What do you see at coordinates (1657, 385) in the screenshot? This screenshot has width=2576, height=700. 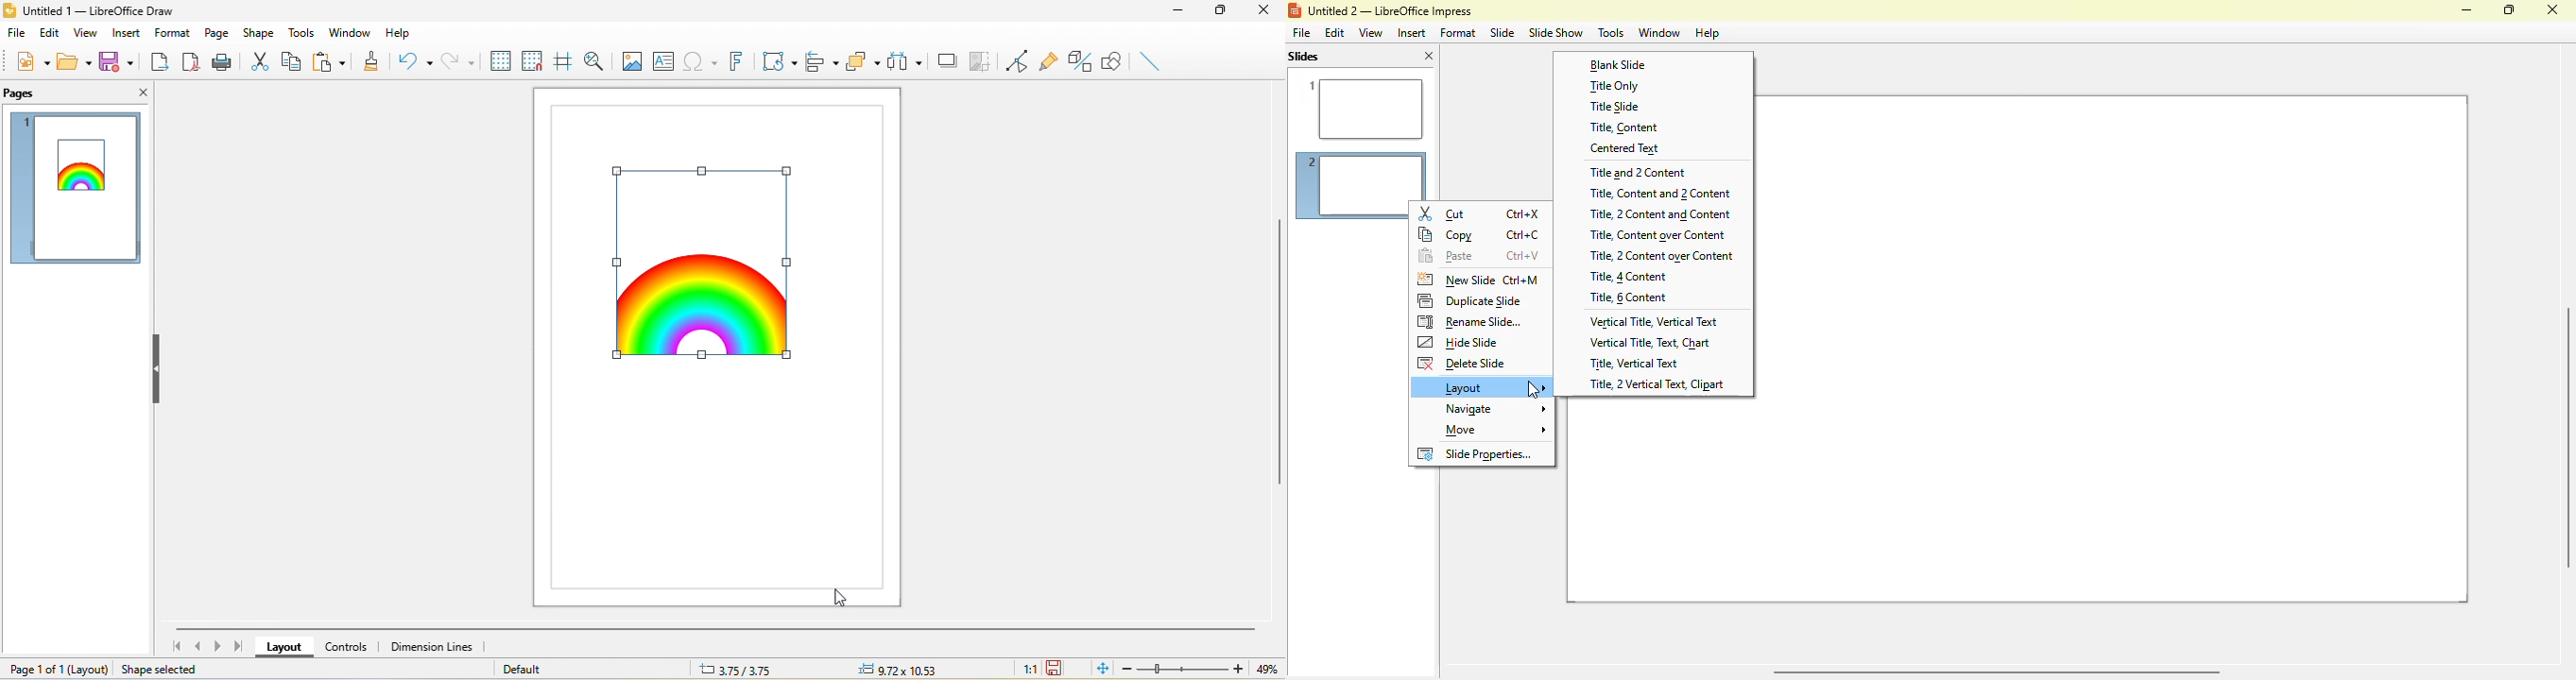 I see `title, 2 vertical text, clipart` at bounding box center [1657, 385].